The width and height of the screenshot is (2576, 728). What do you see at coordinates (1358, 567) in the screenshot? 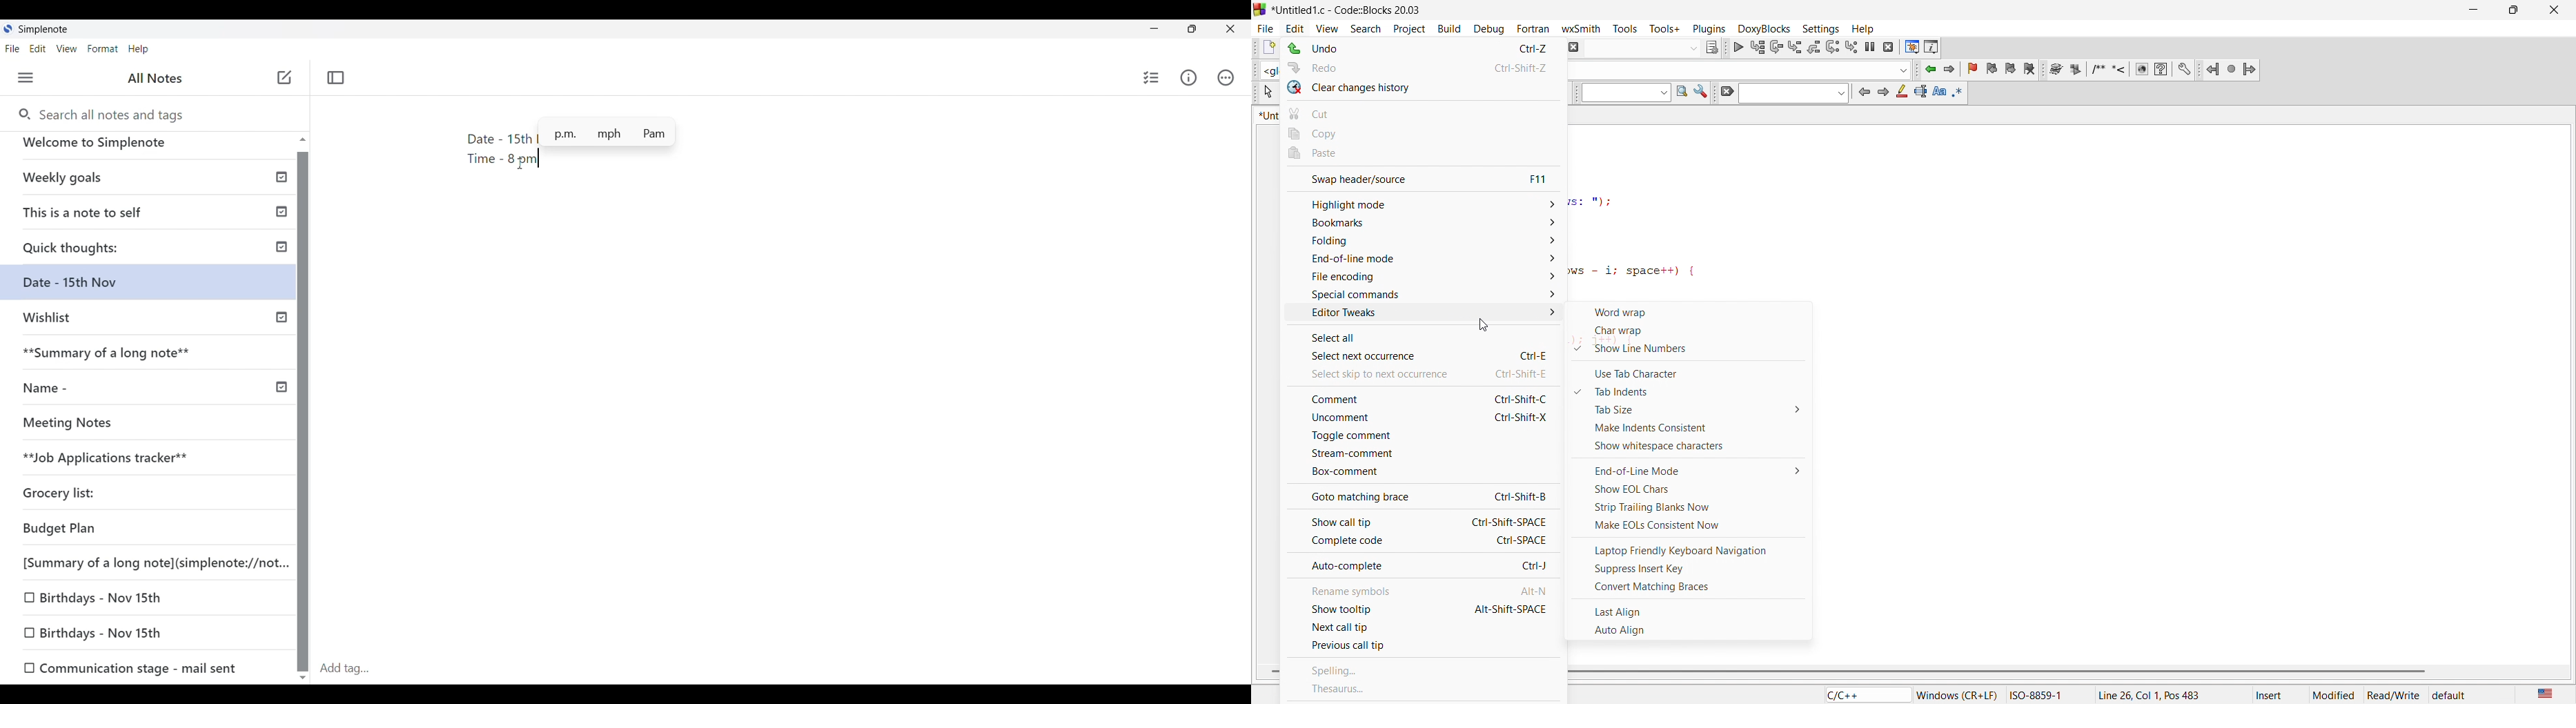
I see `auto complete` at bounding box center [1358, 567].